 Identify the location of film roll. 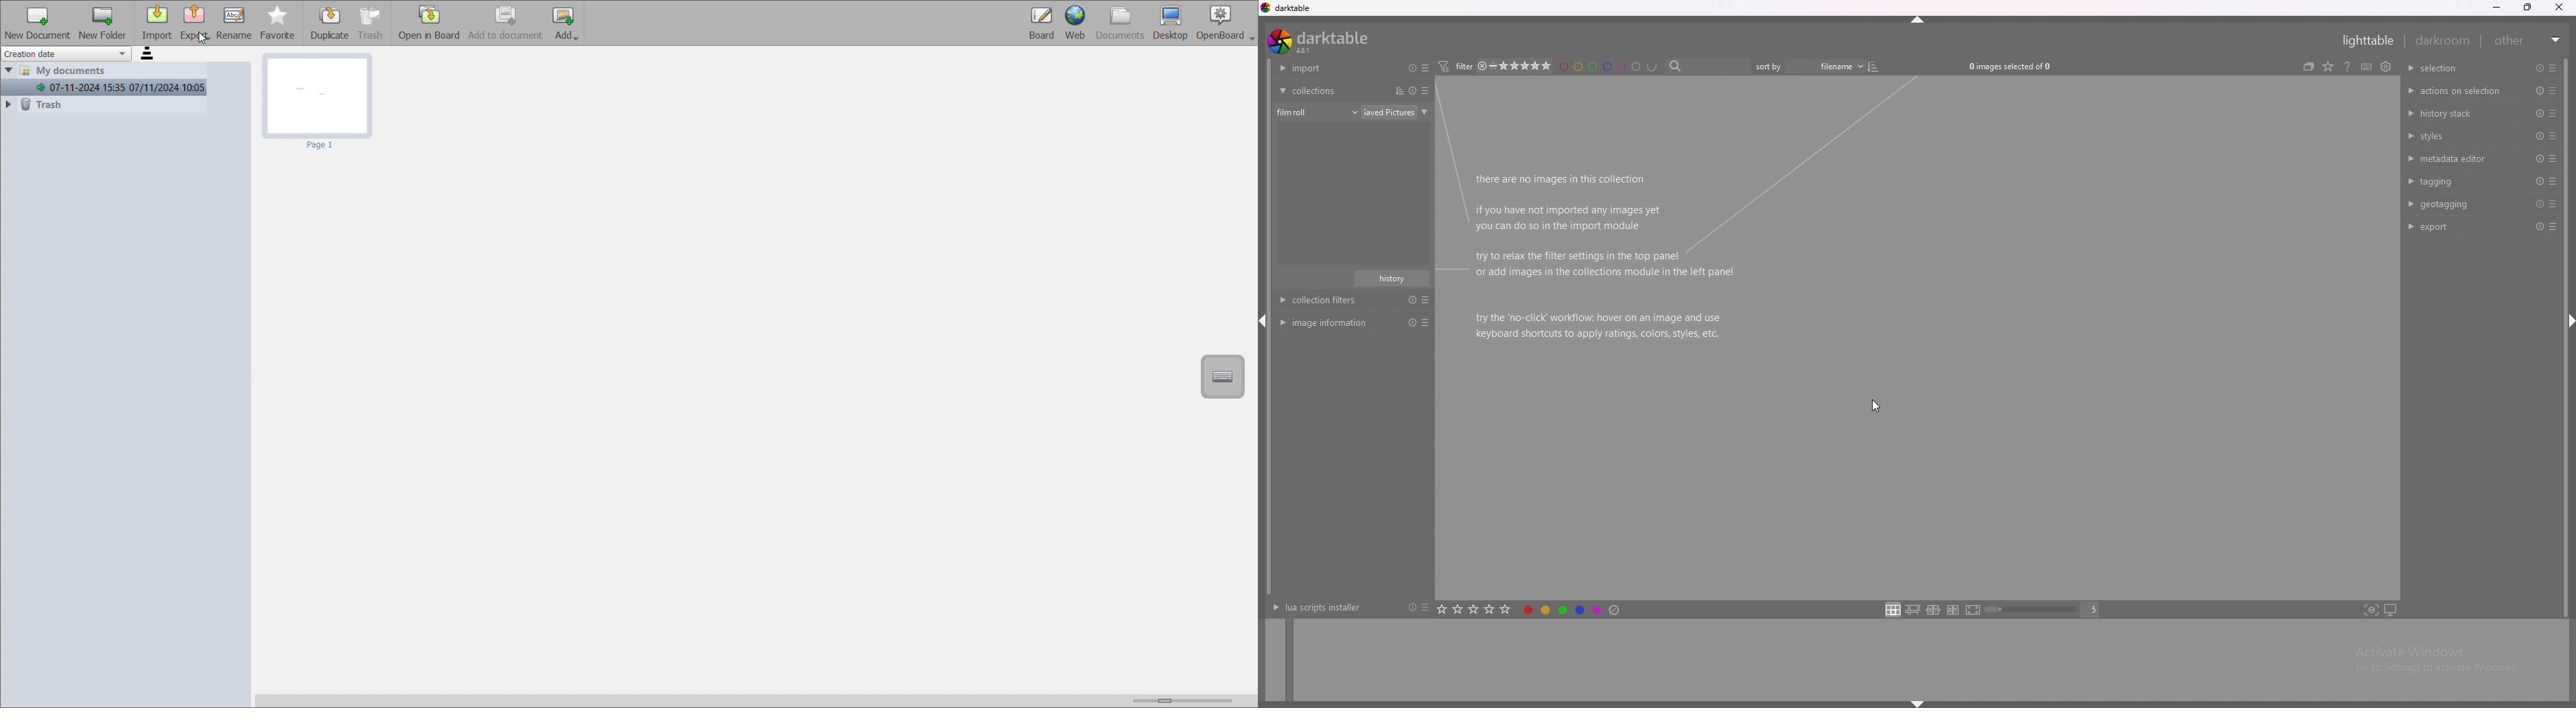
(1318, 112).